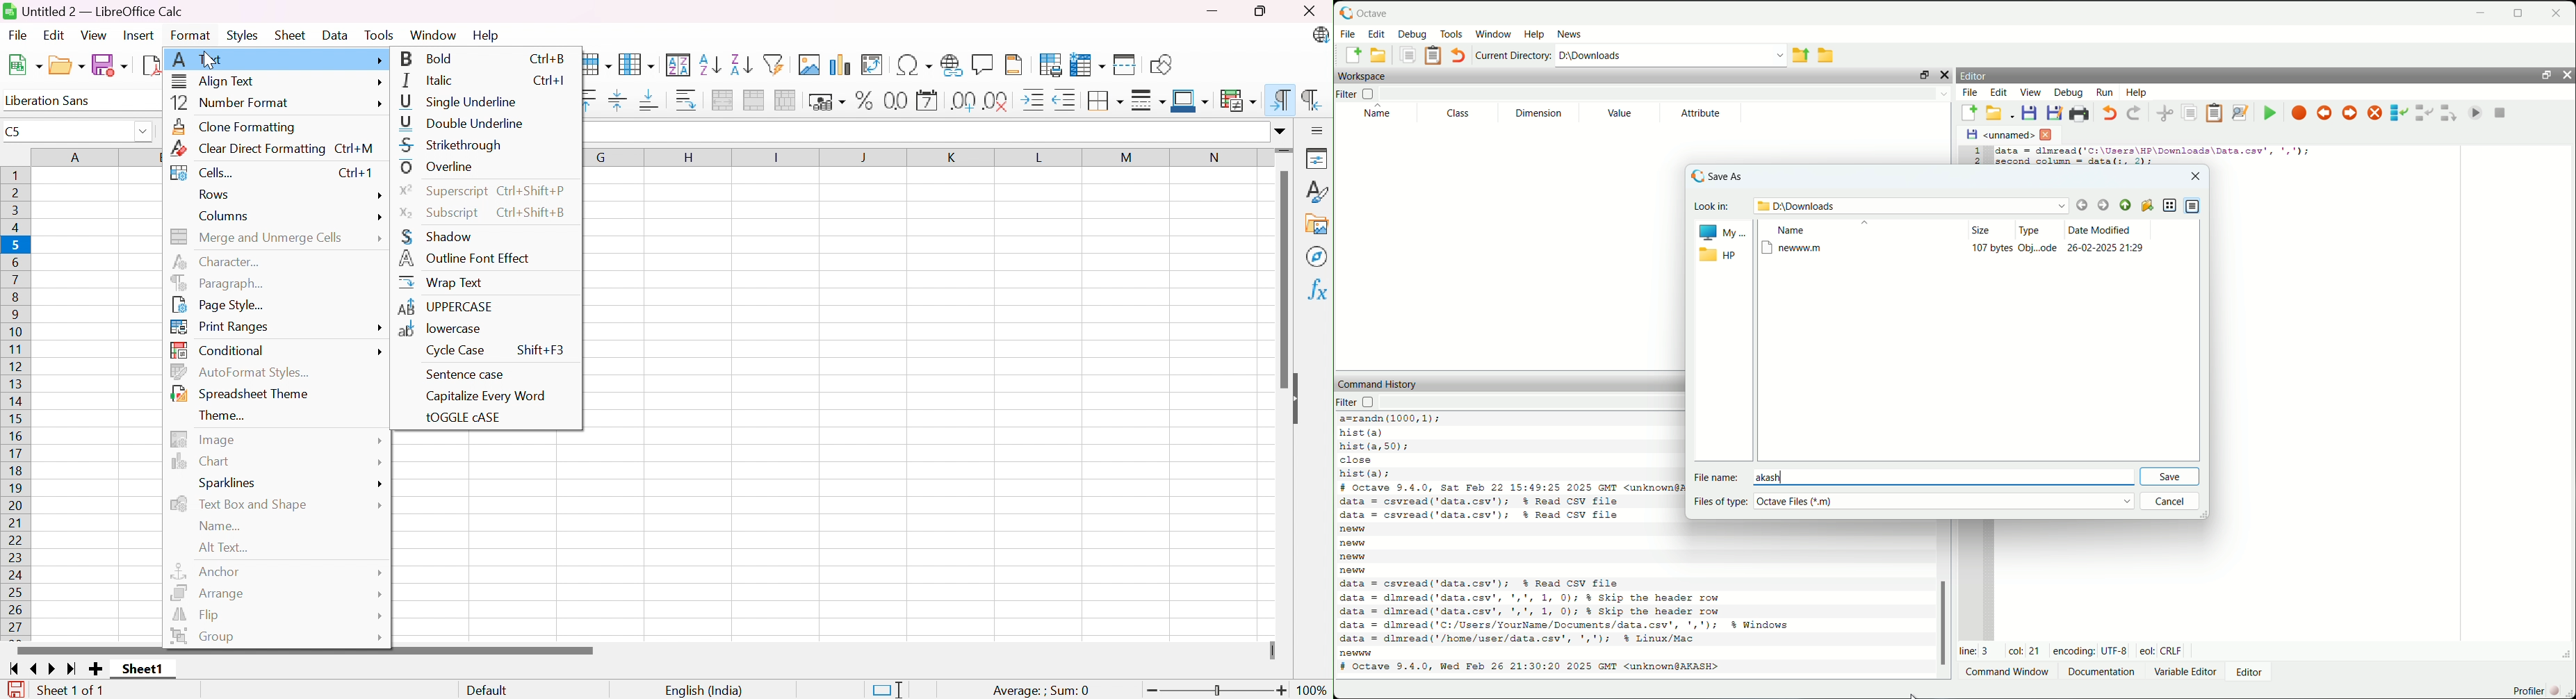  Describe the element at coordinates (778, 63) in the screenshot. I see `AutoFilter` at that location.